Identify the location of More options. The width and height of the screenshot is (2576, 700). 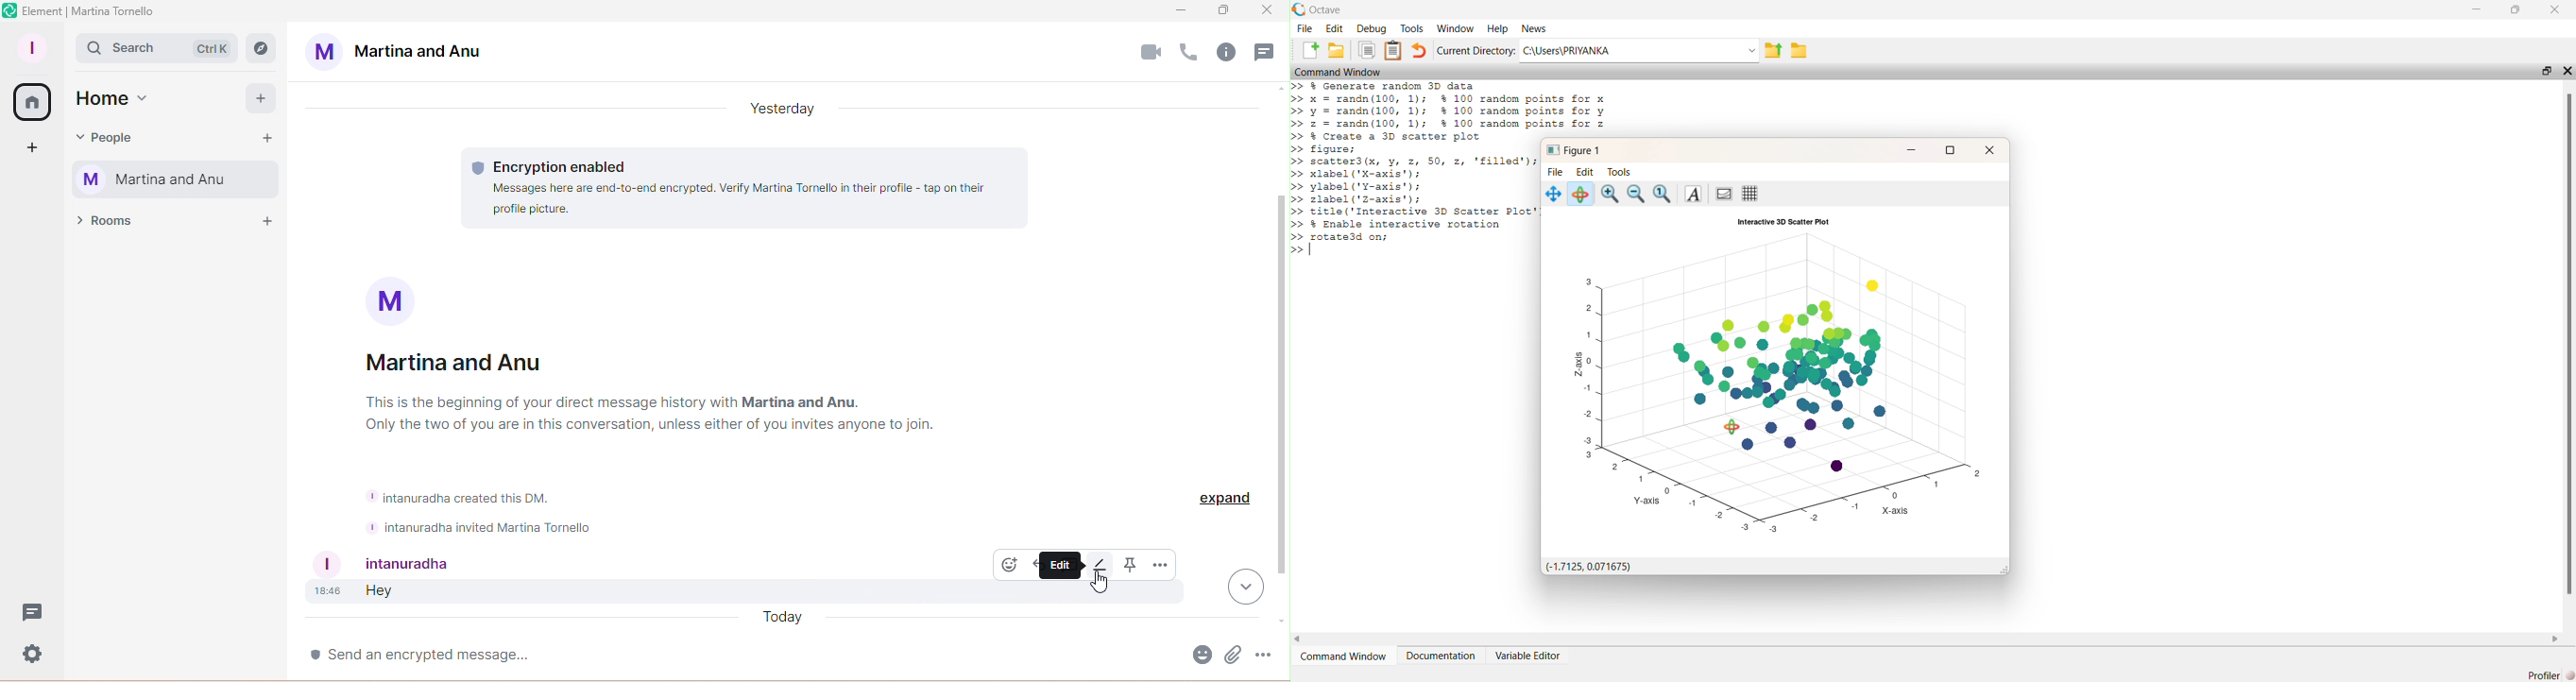
(1269, 659).